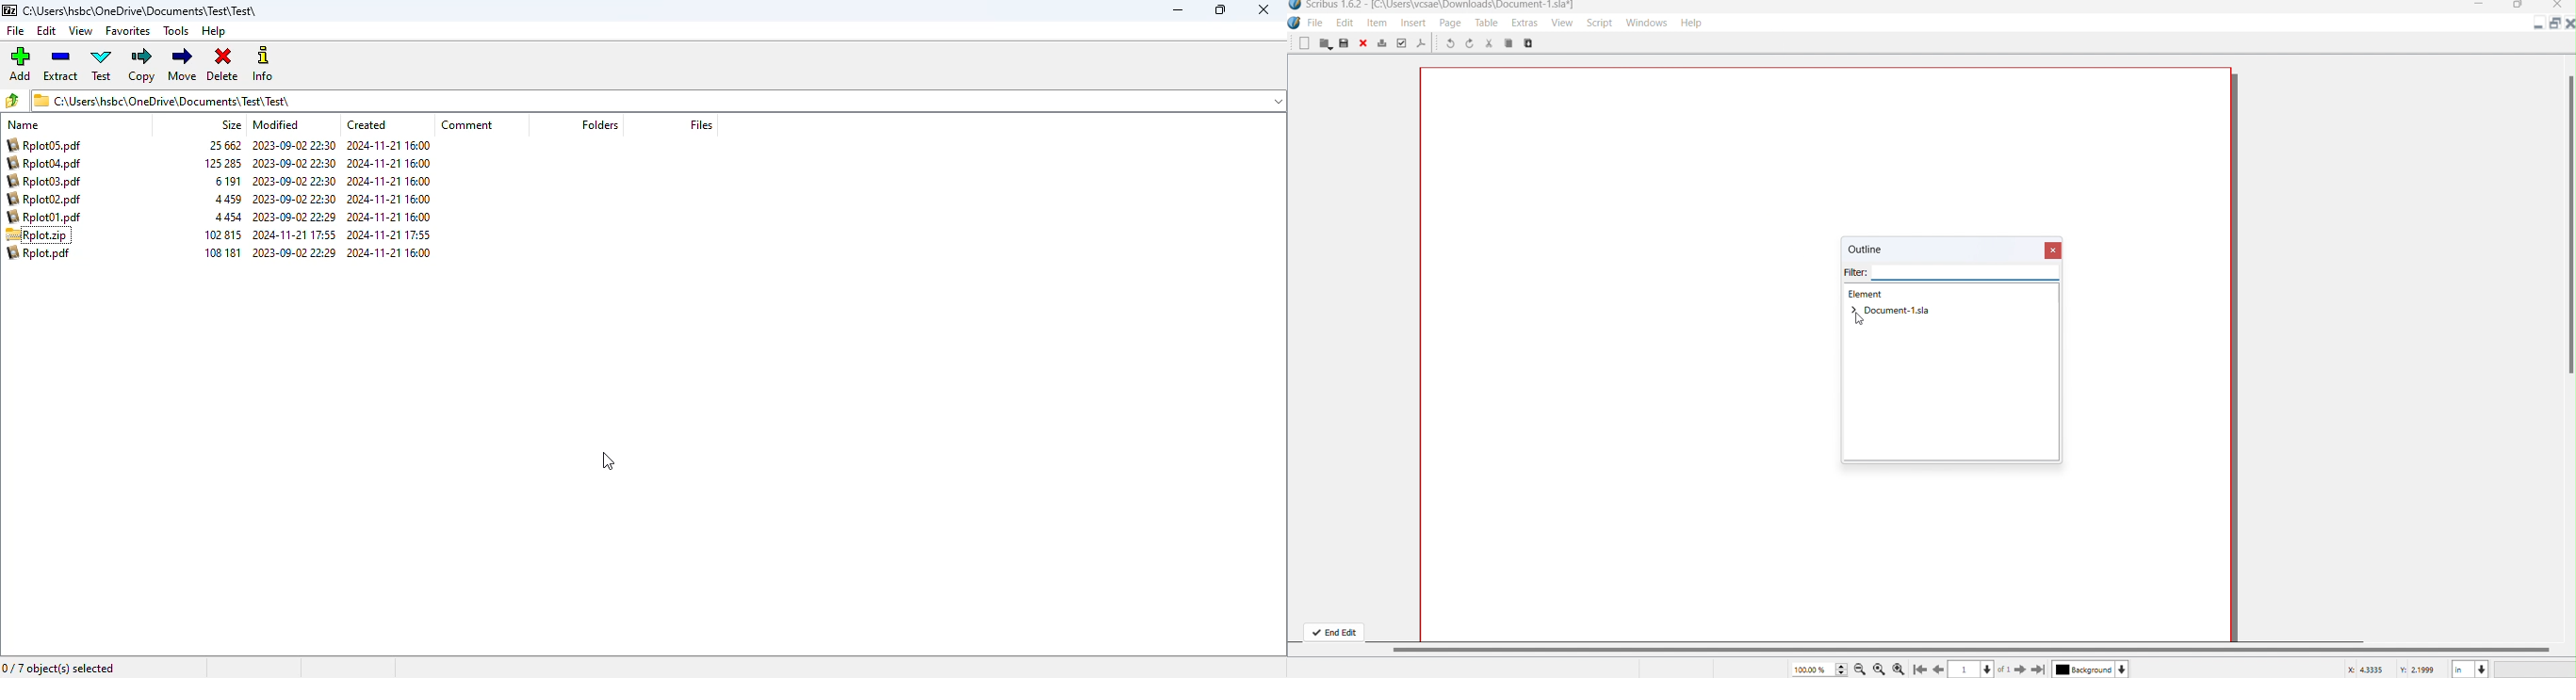  I want to click on help, so click(1698, 24).